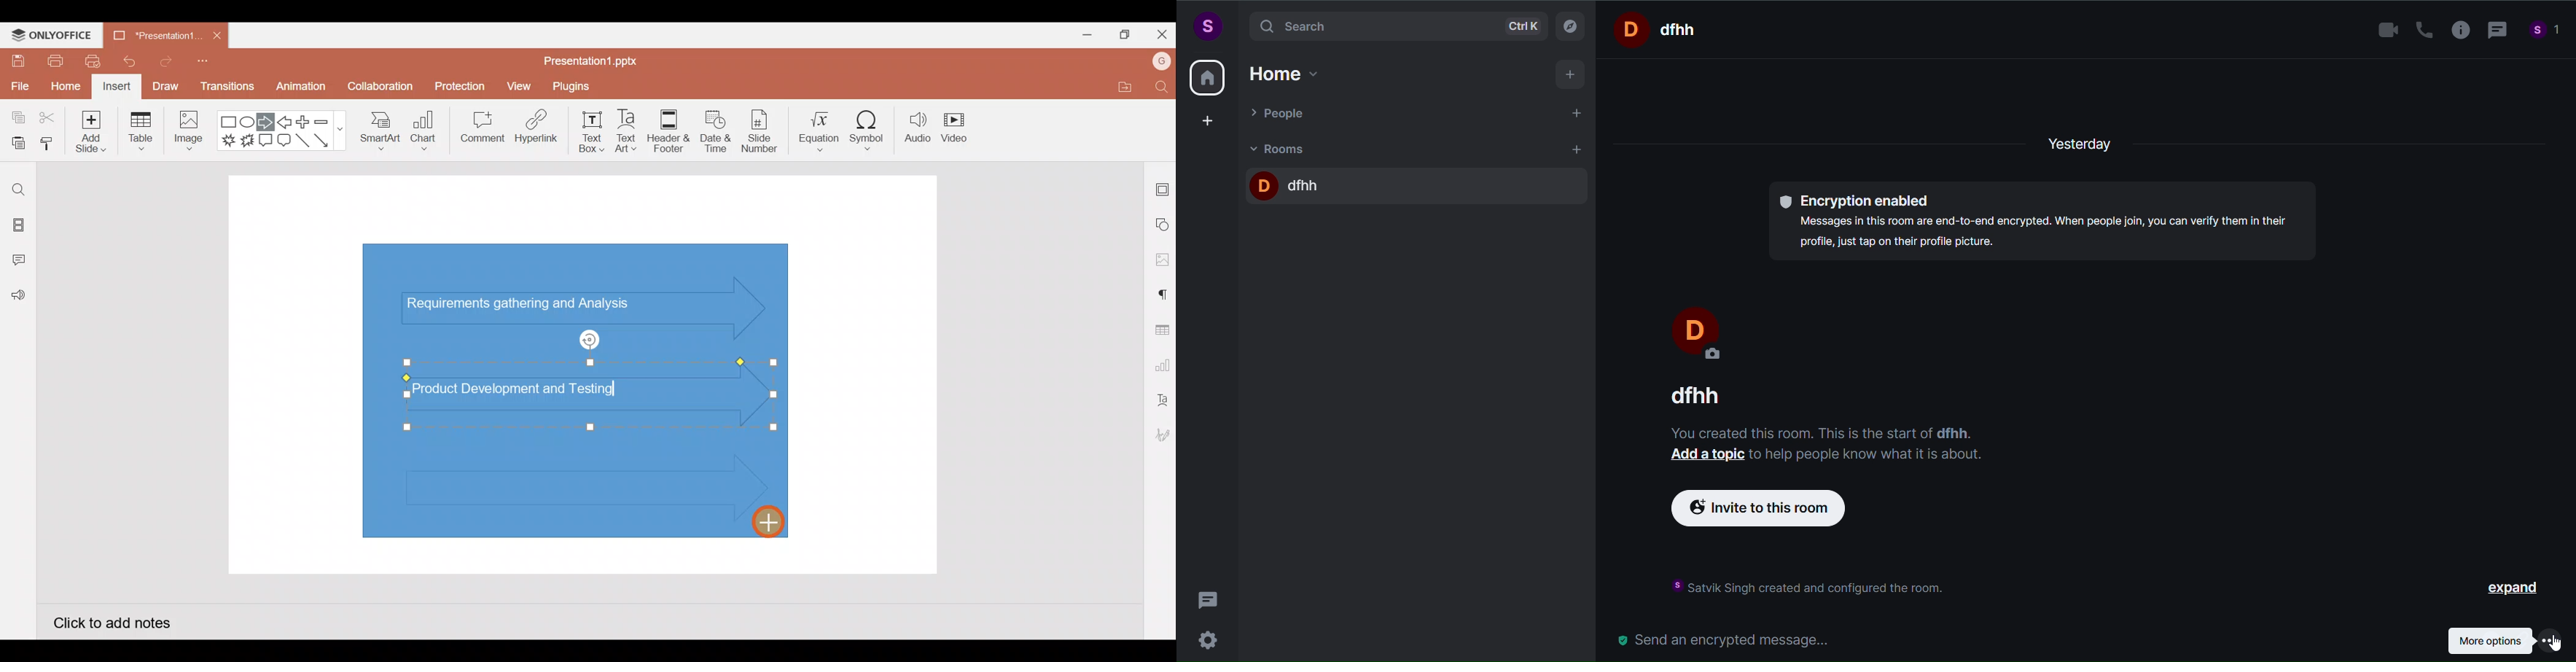  Describe the element at coordinates (424, 129) in the screenshot. I see `Chart` at that location.